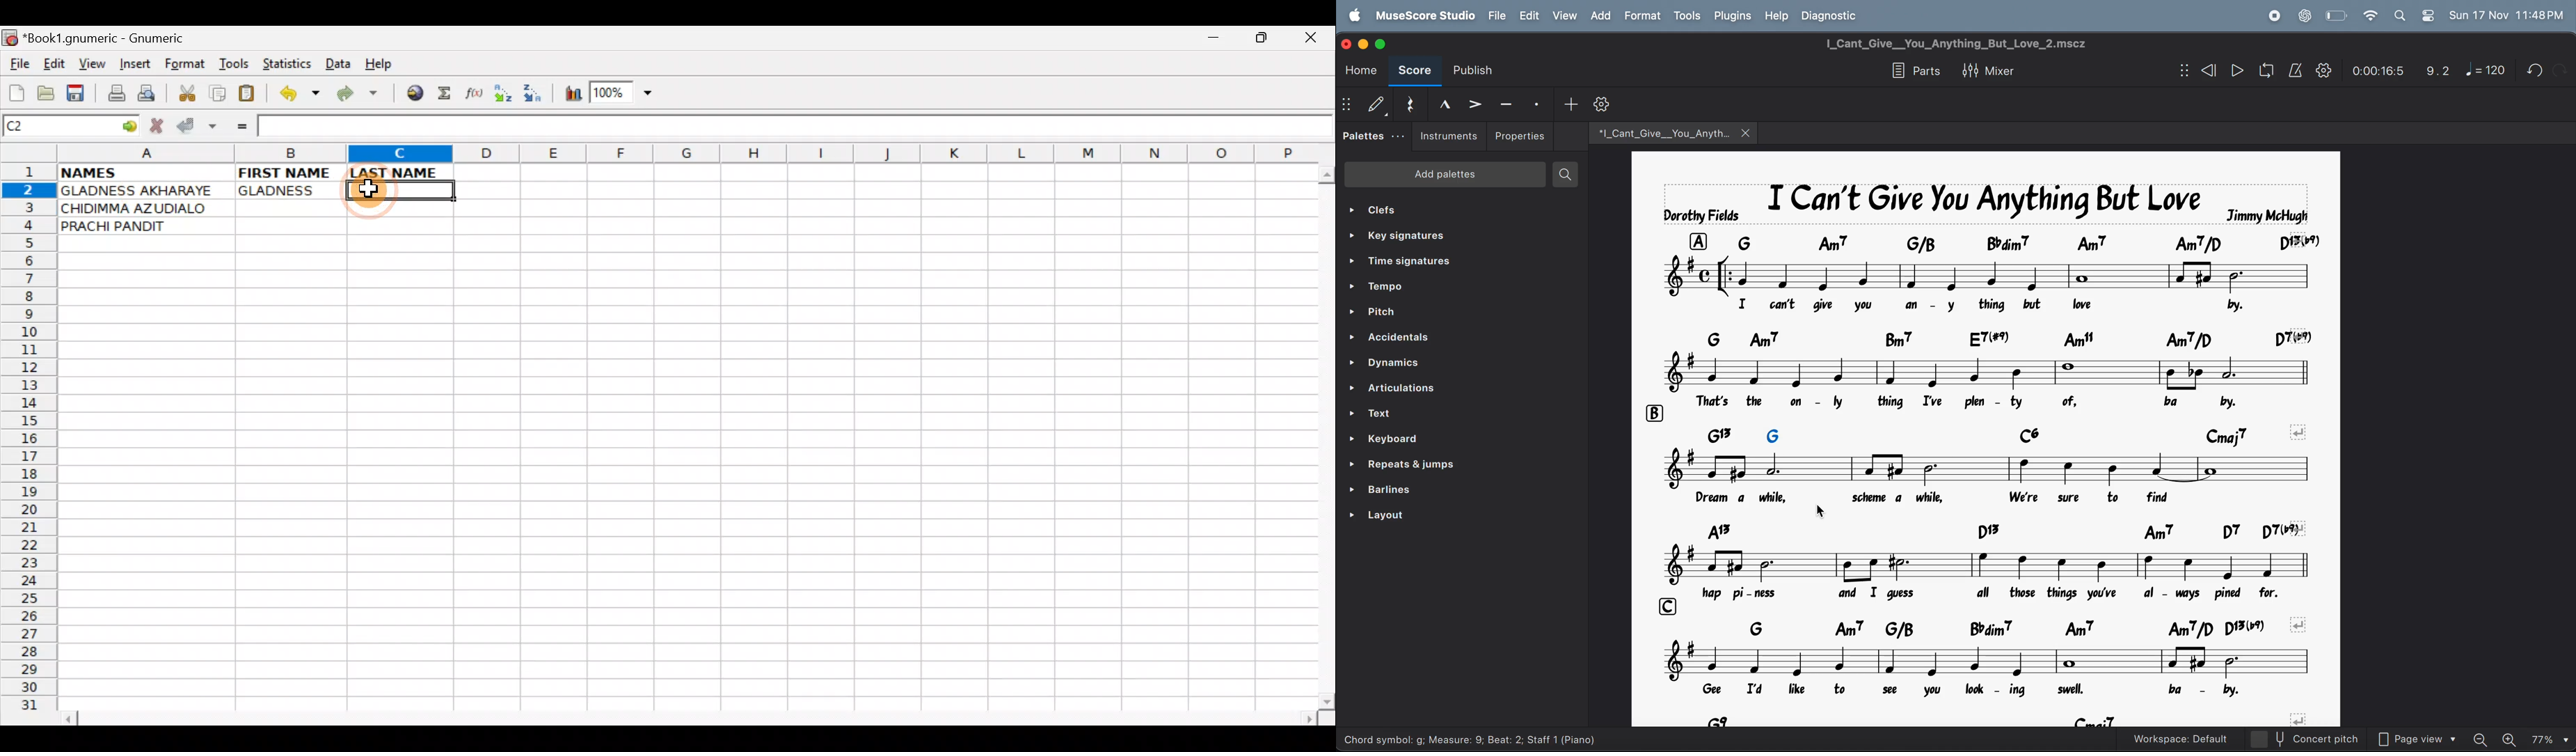  Describe the element at coordinates (1454, 235) in the screenshot. I see `key signature` at that location.